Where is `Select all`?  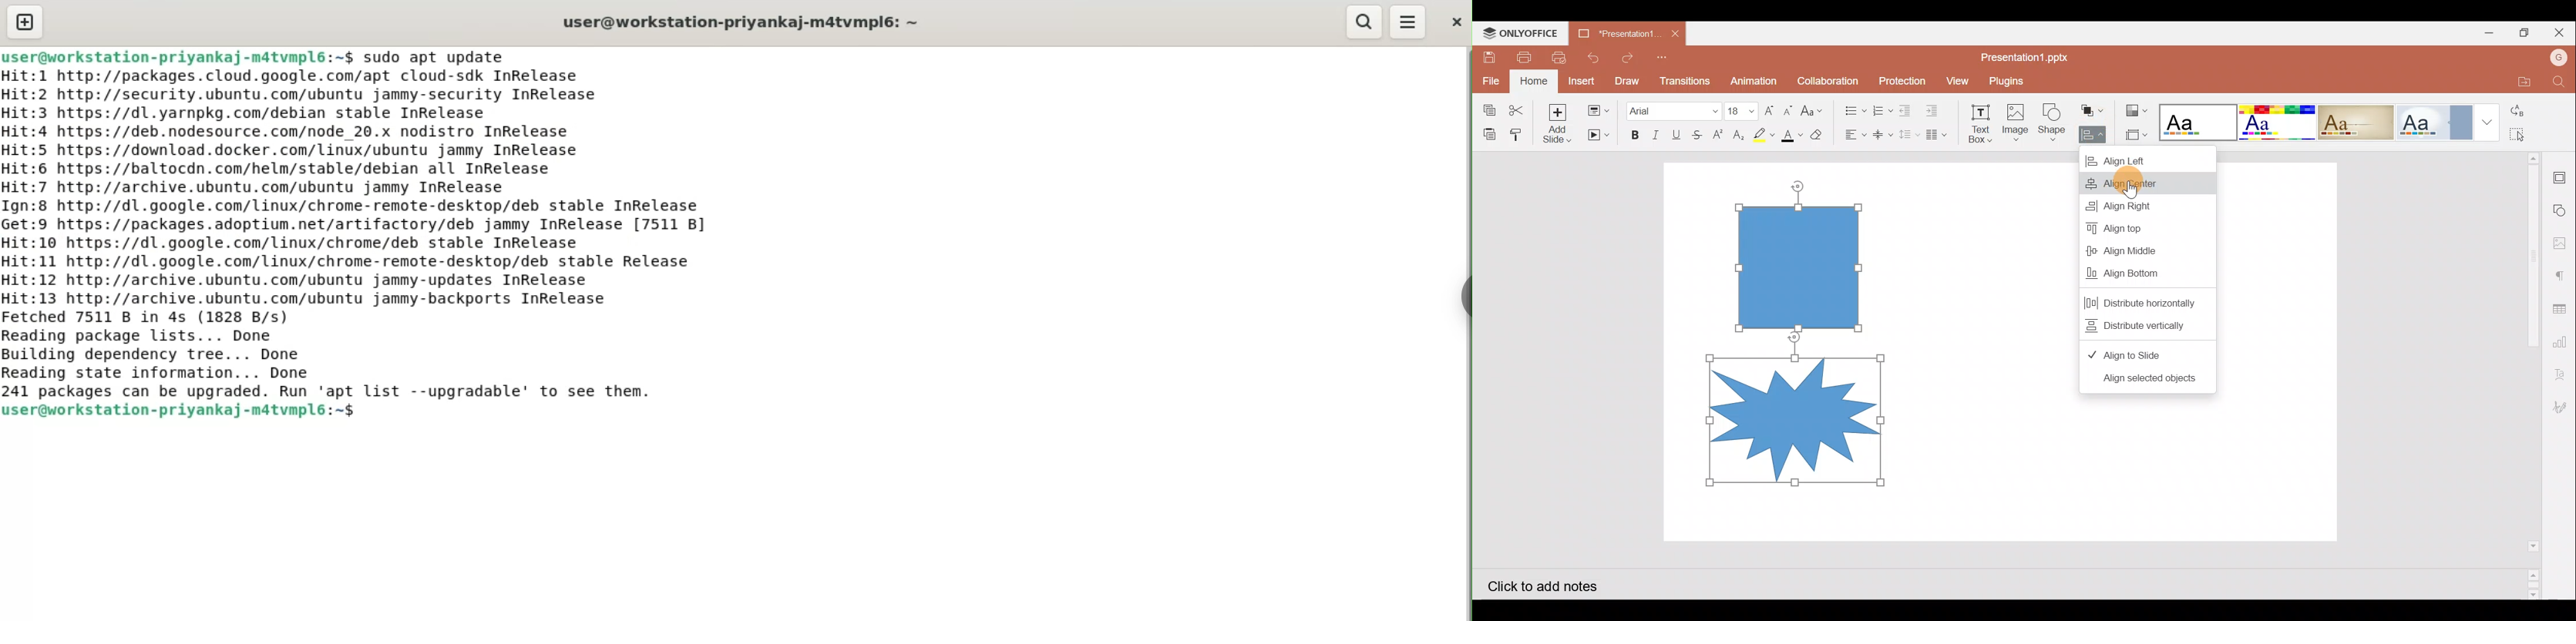
Select all is located at coordinates (2521, 135).